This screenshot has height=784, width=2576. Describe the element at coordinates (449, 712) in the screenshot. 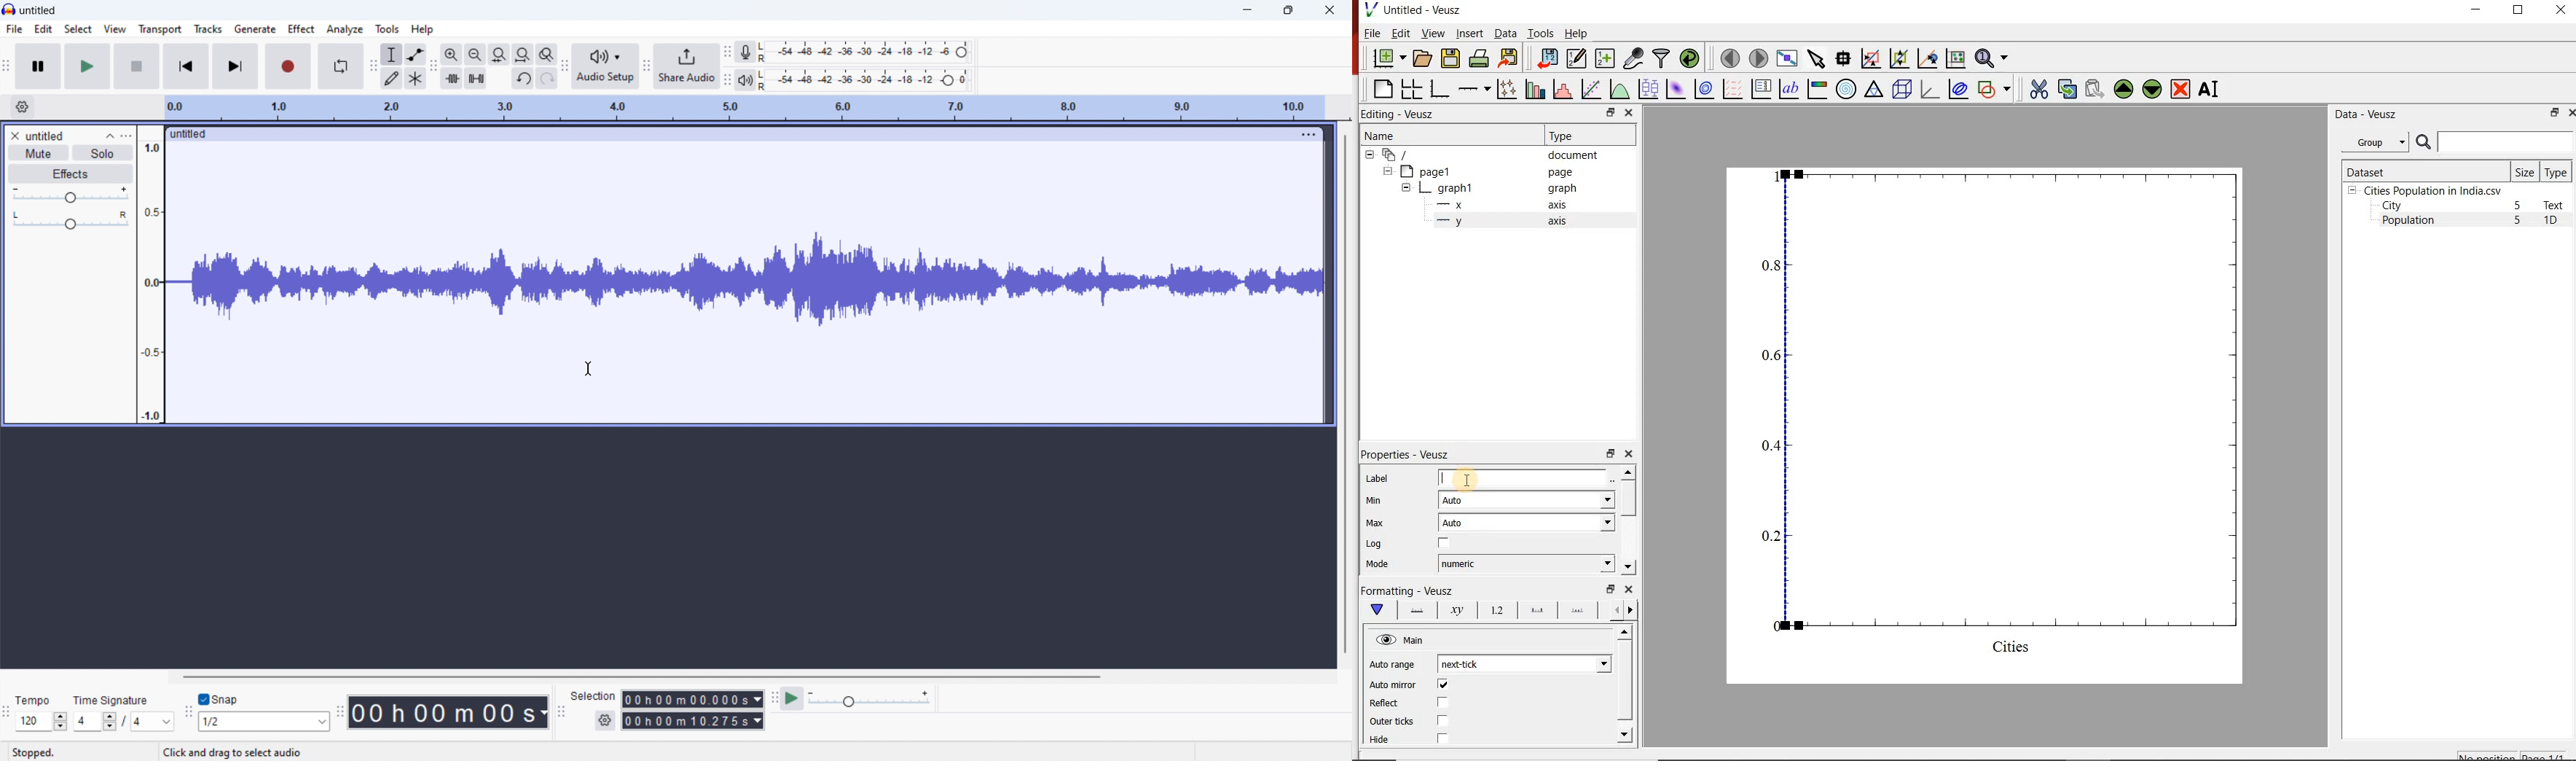

I see `timestamp` at that location.